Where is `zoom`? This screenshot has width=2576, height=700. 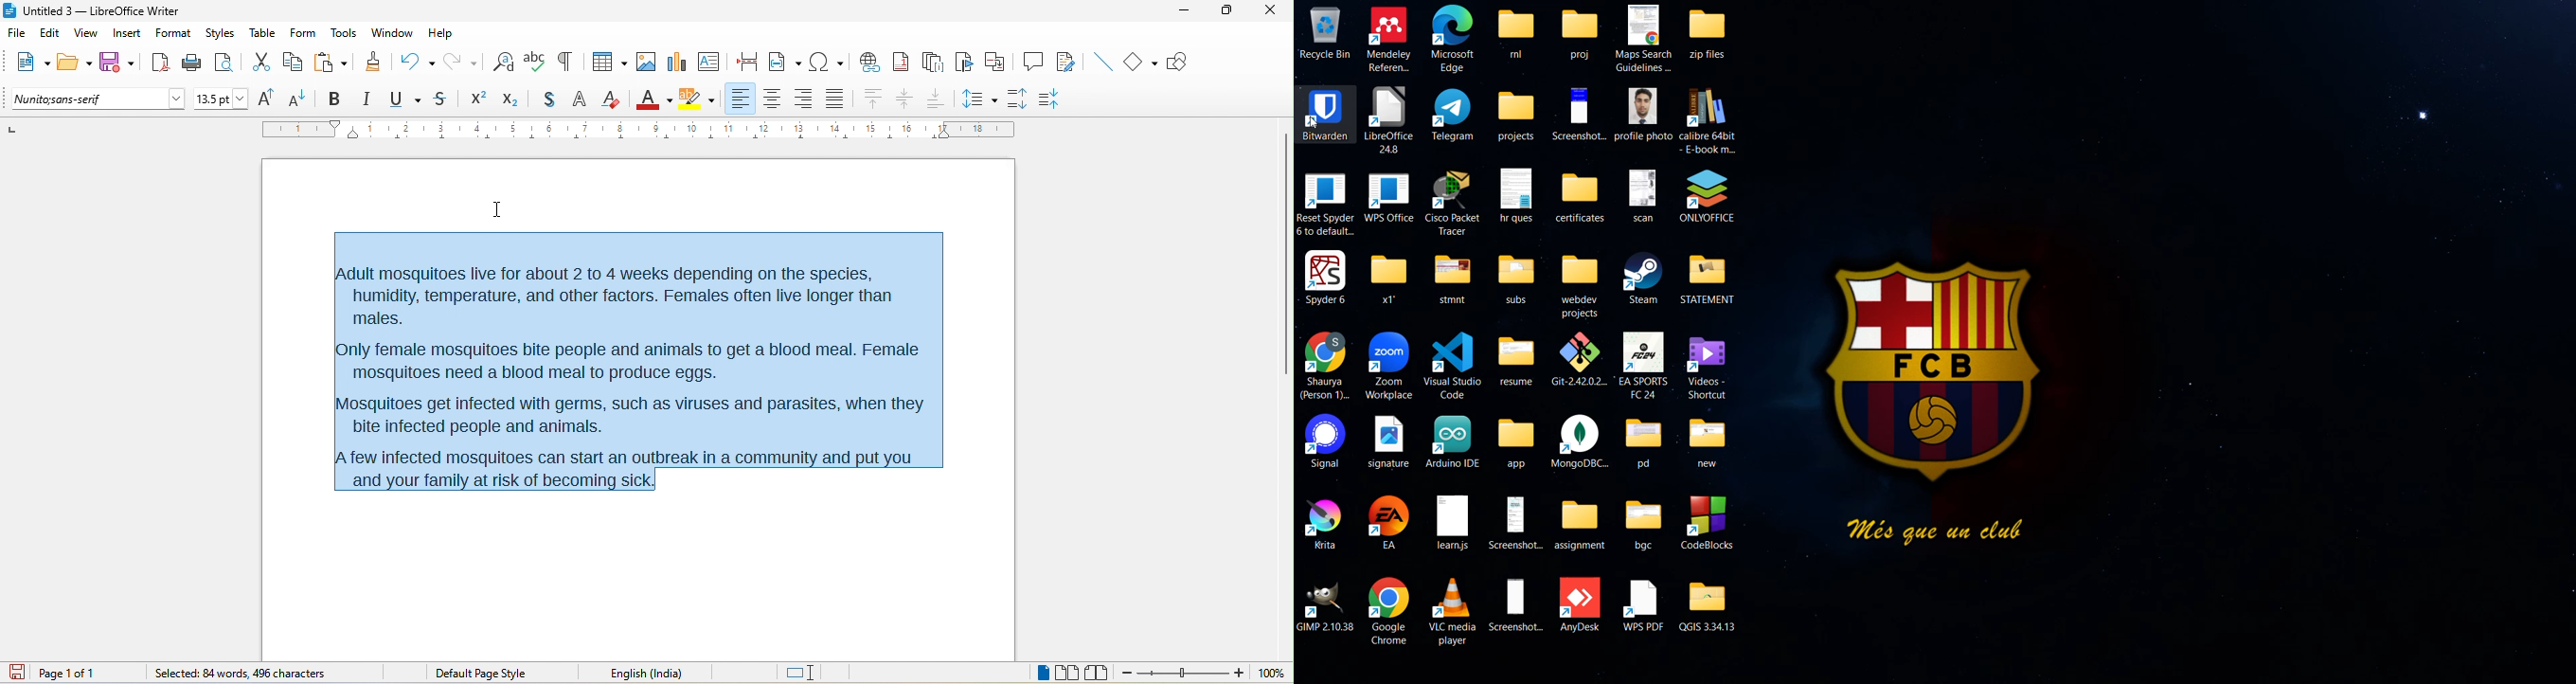 zoom is located at coordinates (1184, 675).